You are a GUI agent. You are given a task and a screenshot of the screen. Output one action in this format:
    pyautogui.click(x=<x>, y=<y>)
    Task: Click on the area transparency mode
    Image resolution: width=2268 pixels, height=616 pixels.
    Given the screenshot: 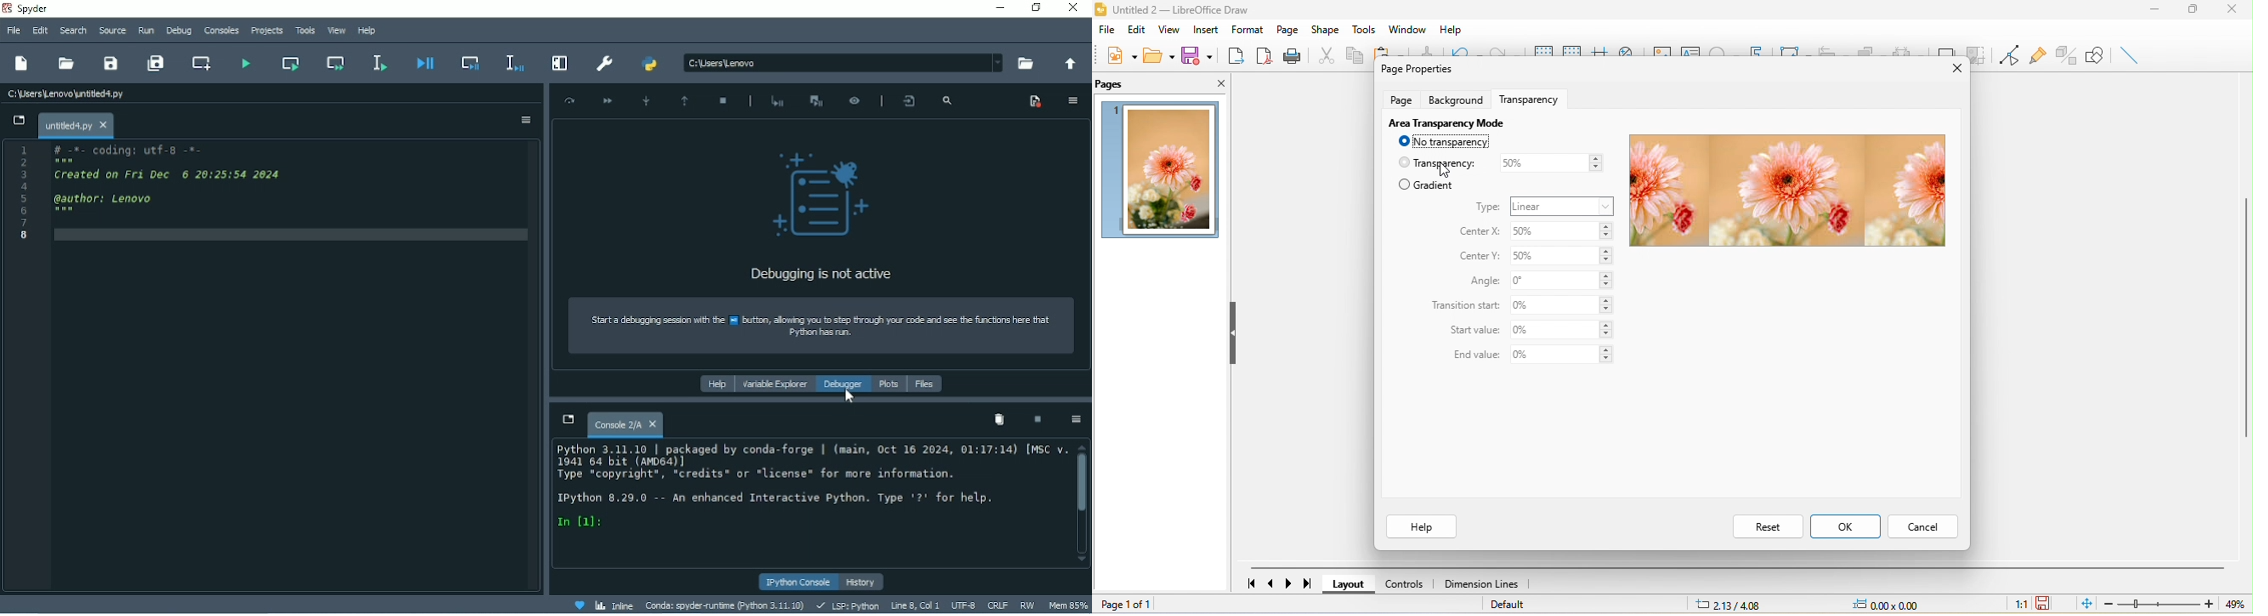 What is the action you would take?
    pyautogui.click(x=1445, y=122)
    